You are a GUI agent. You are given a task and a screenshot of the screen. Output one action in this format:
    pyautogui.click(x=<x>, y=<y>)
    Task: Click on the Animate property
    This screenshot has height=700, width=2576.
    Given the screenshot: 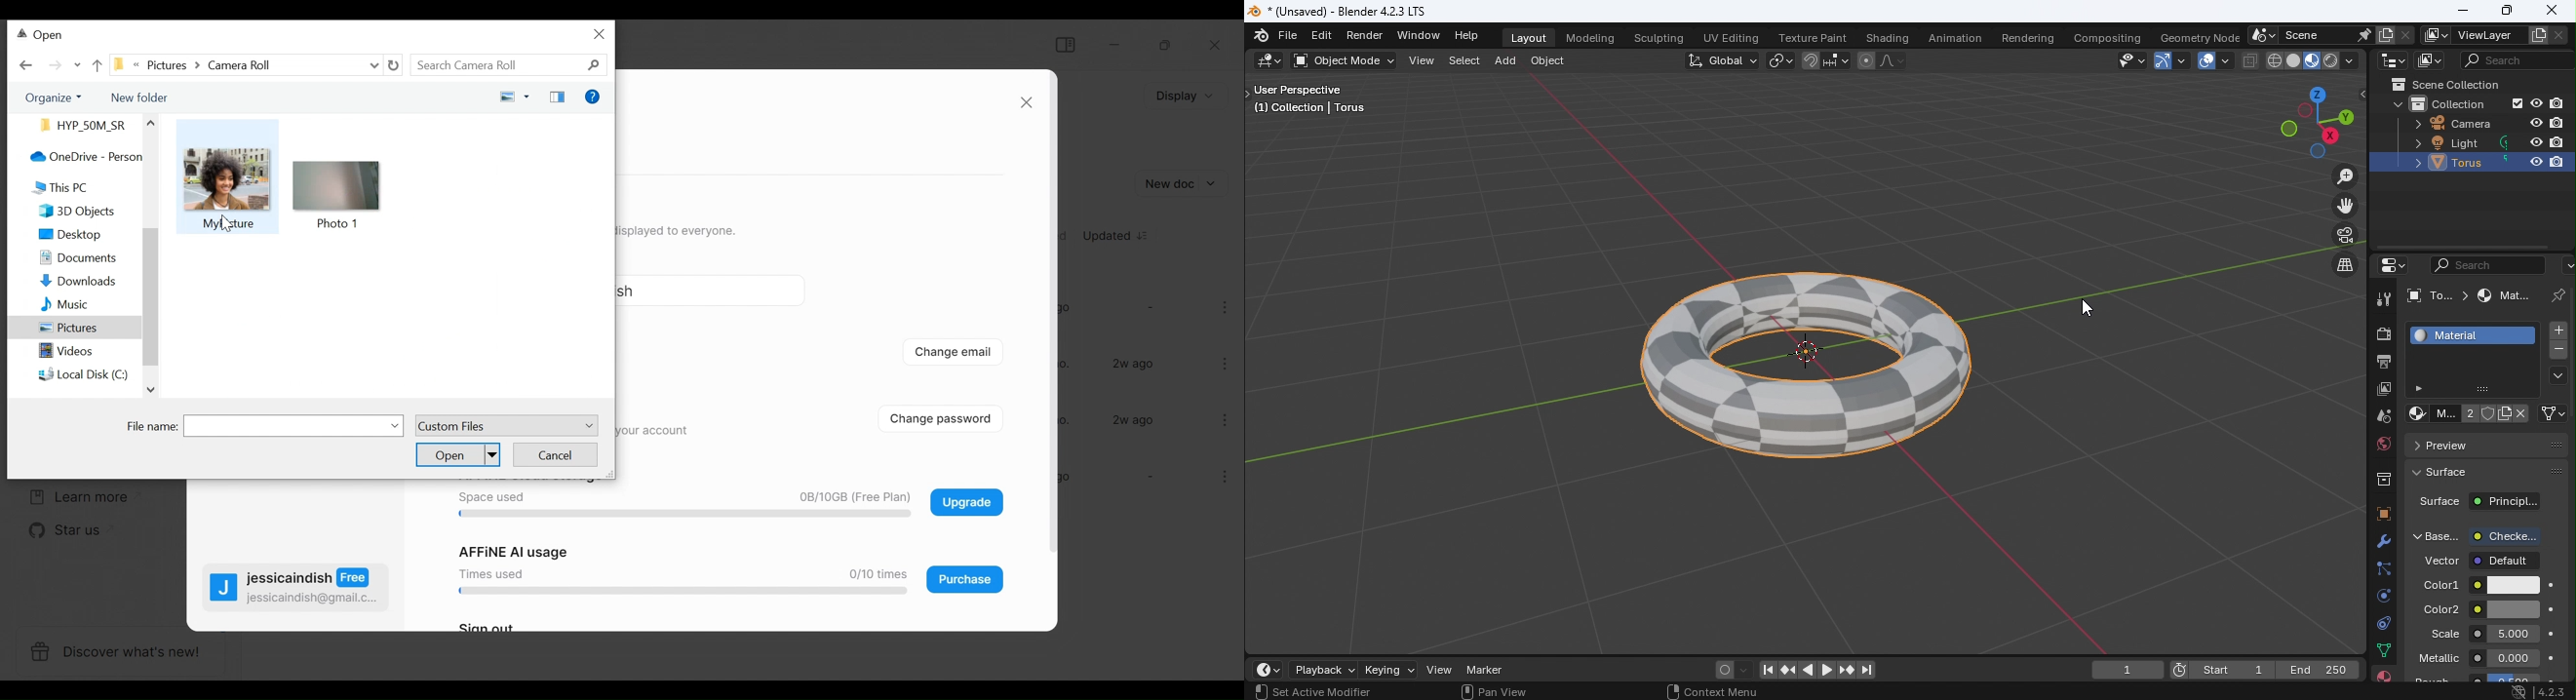 What is the action you would take?
    pyautogui.click(x=2550, y=633)
    